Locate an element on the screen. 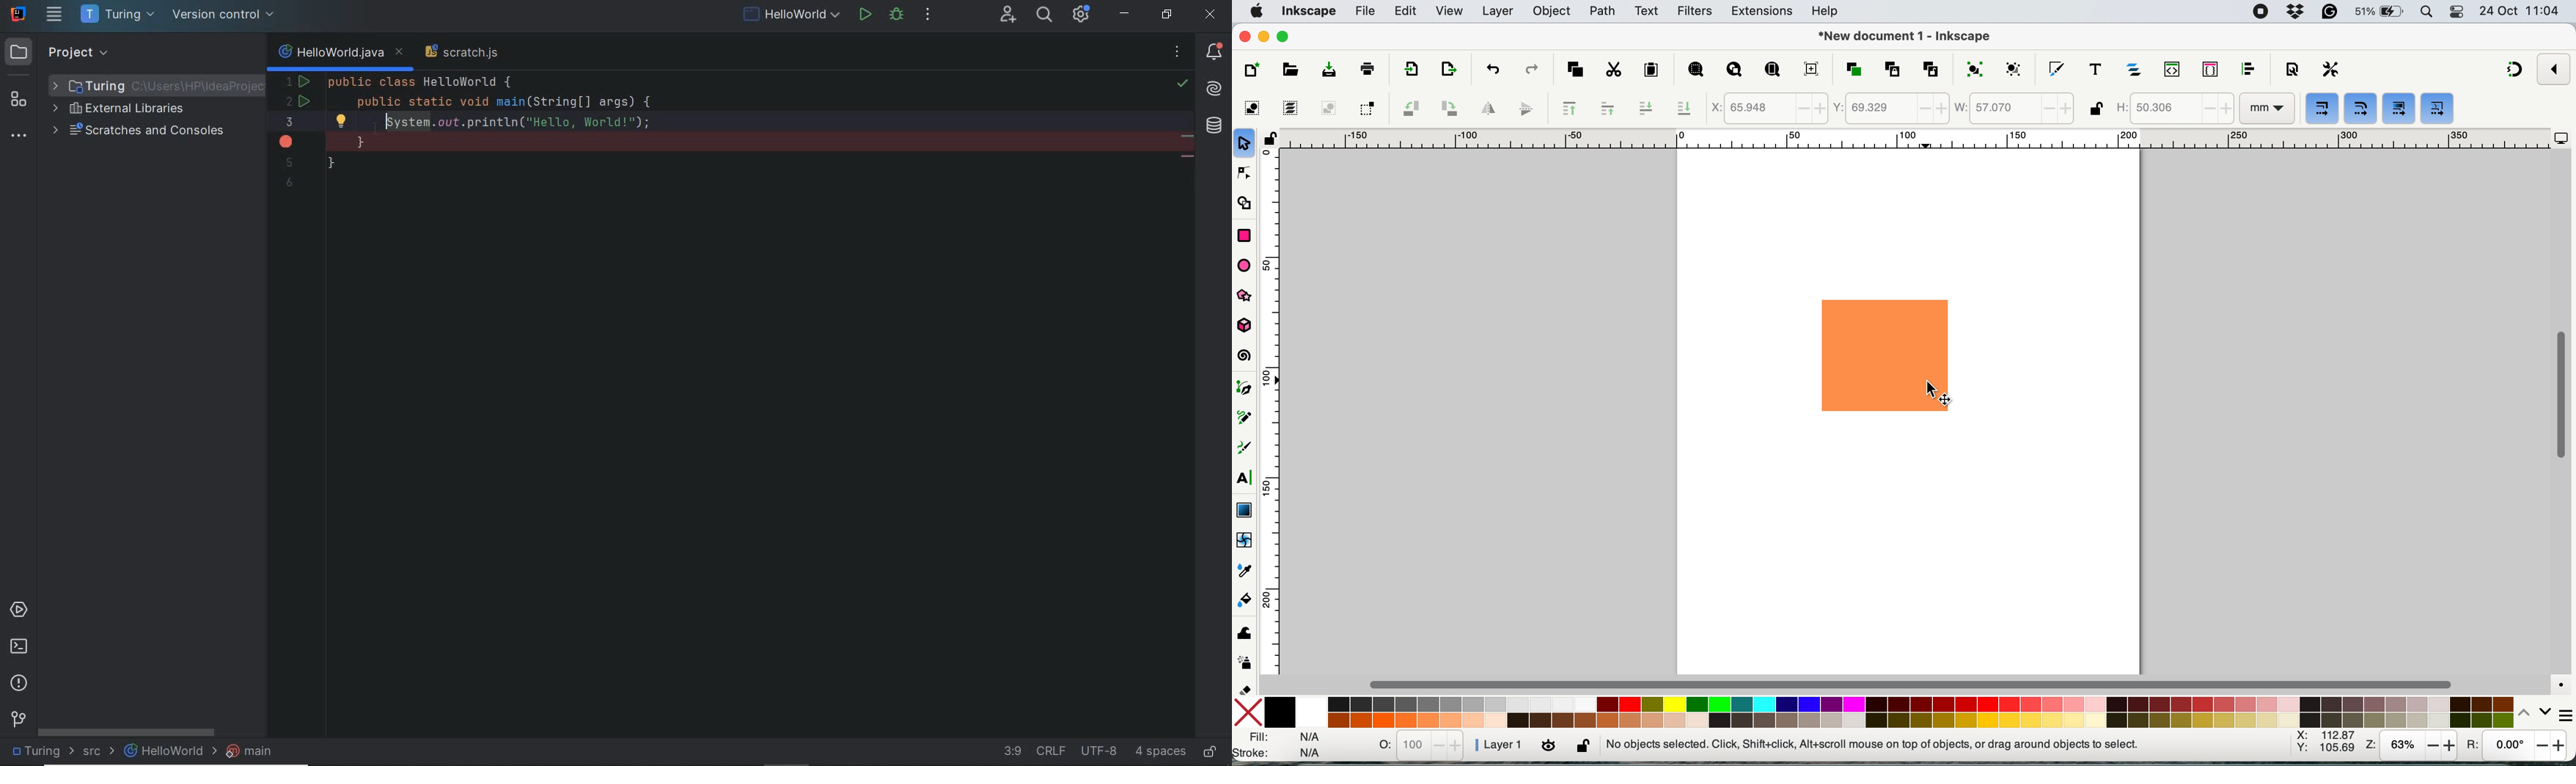  more settings is located at coordinates (2560, 713).